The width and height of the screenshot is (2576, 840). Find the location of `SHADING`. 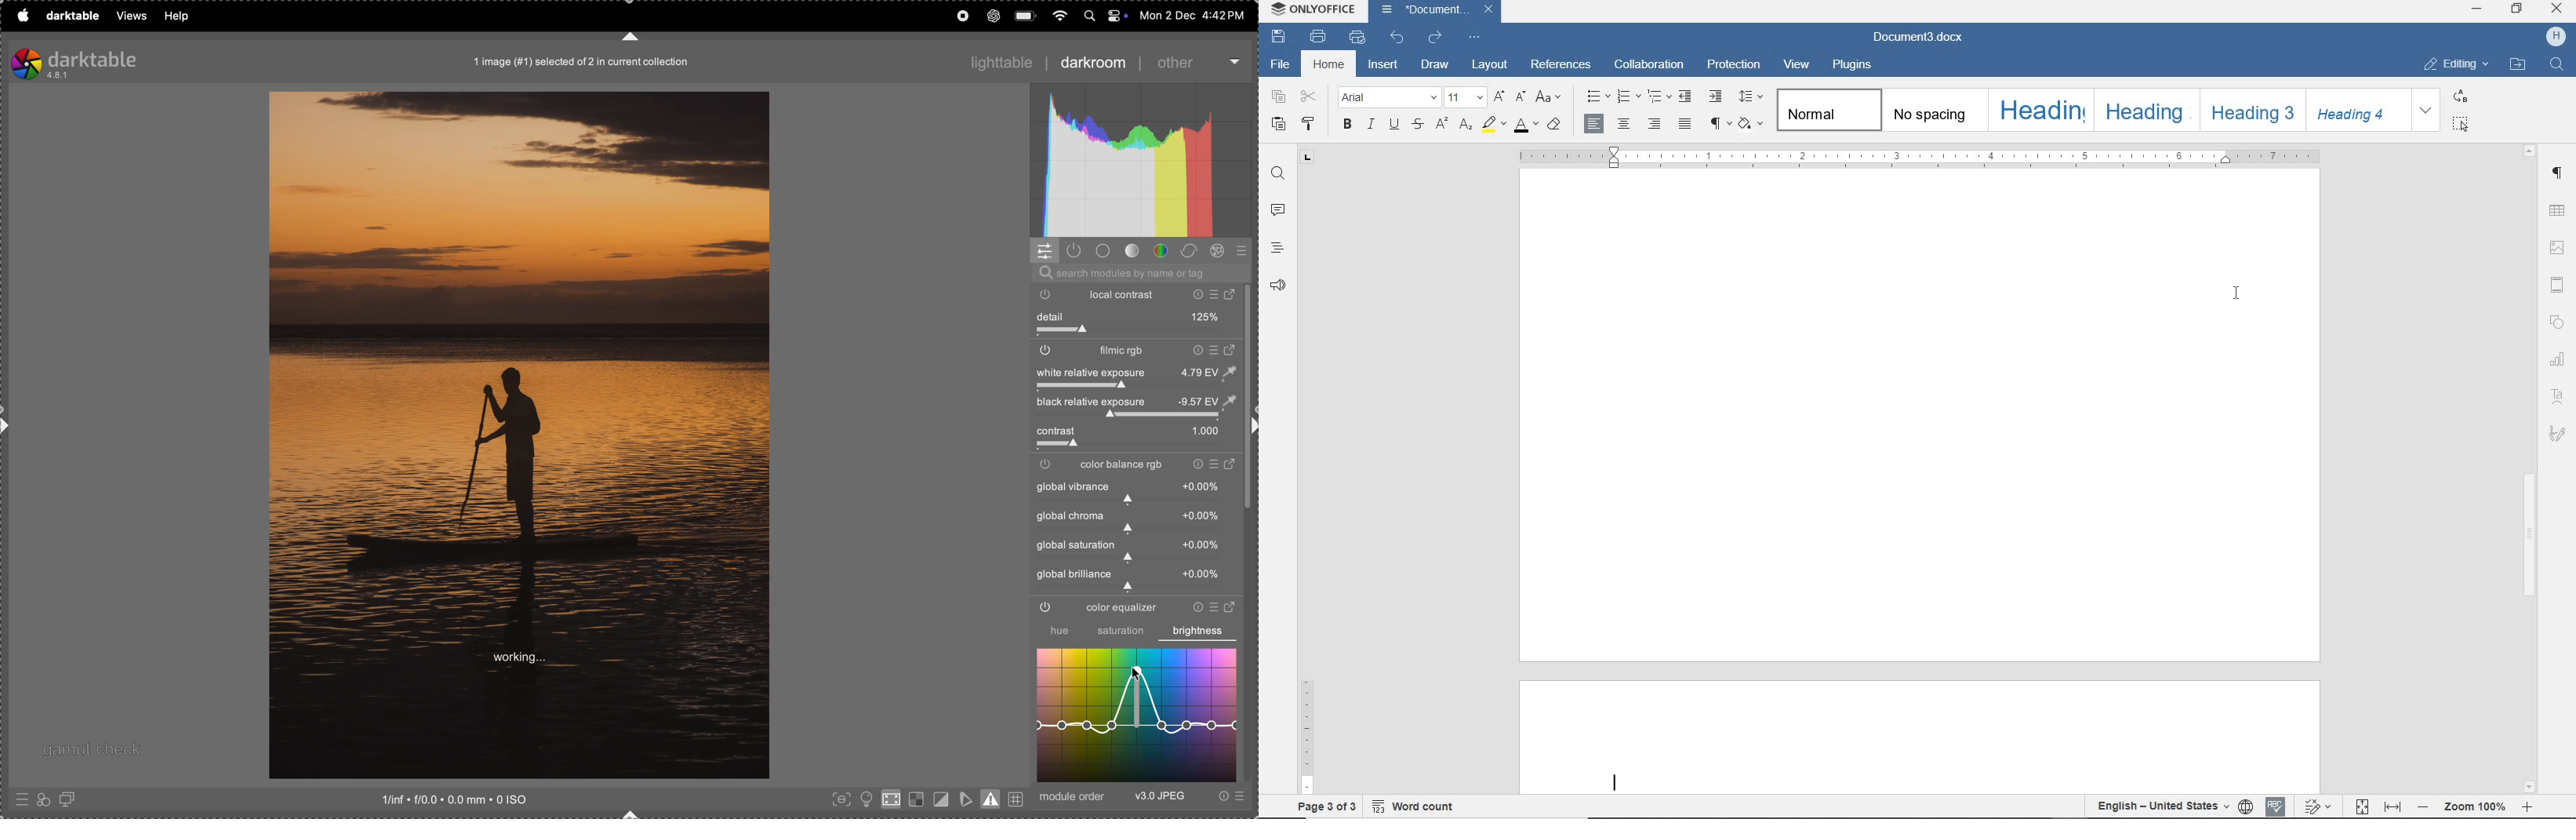

SHADING is located at coordinates (1749, 122).